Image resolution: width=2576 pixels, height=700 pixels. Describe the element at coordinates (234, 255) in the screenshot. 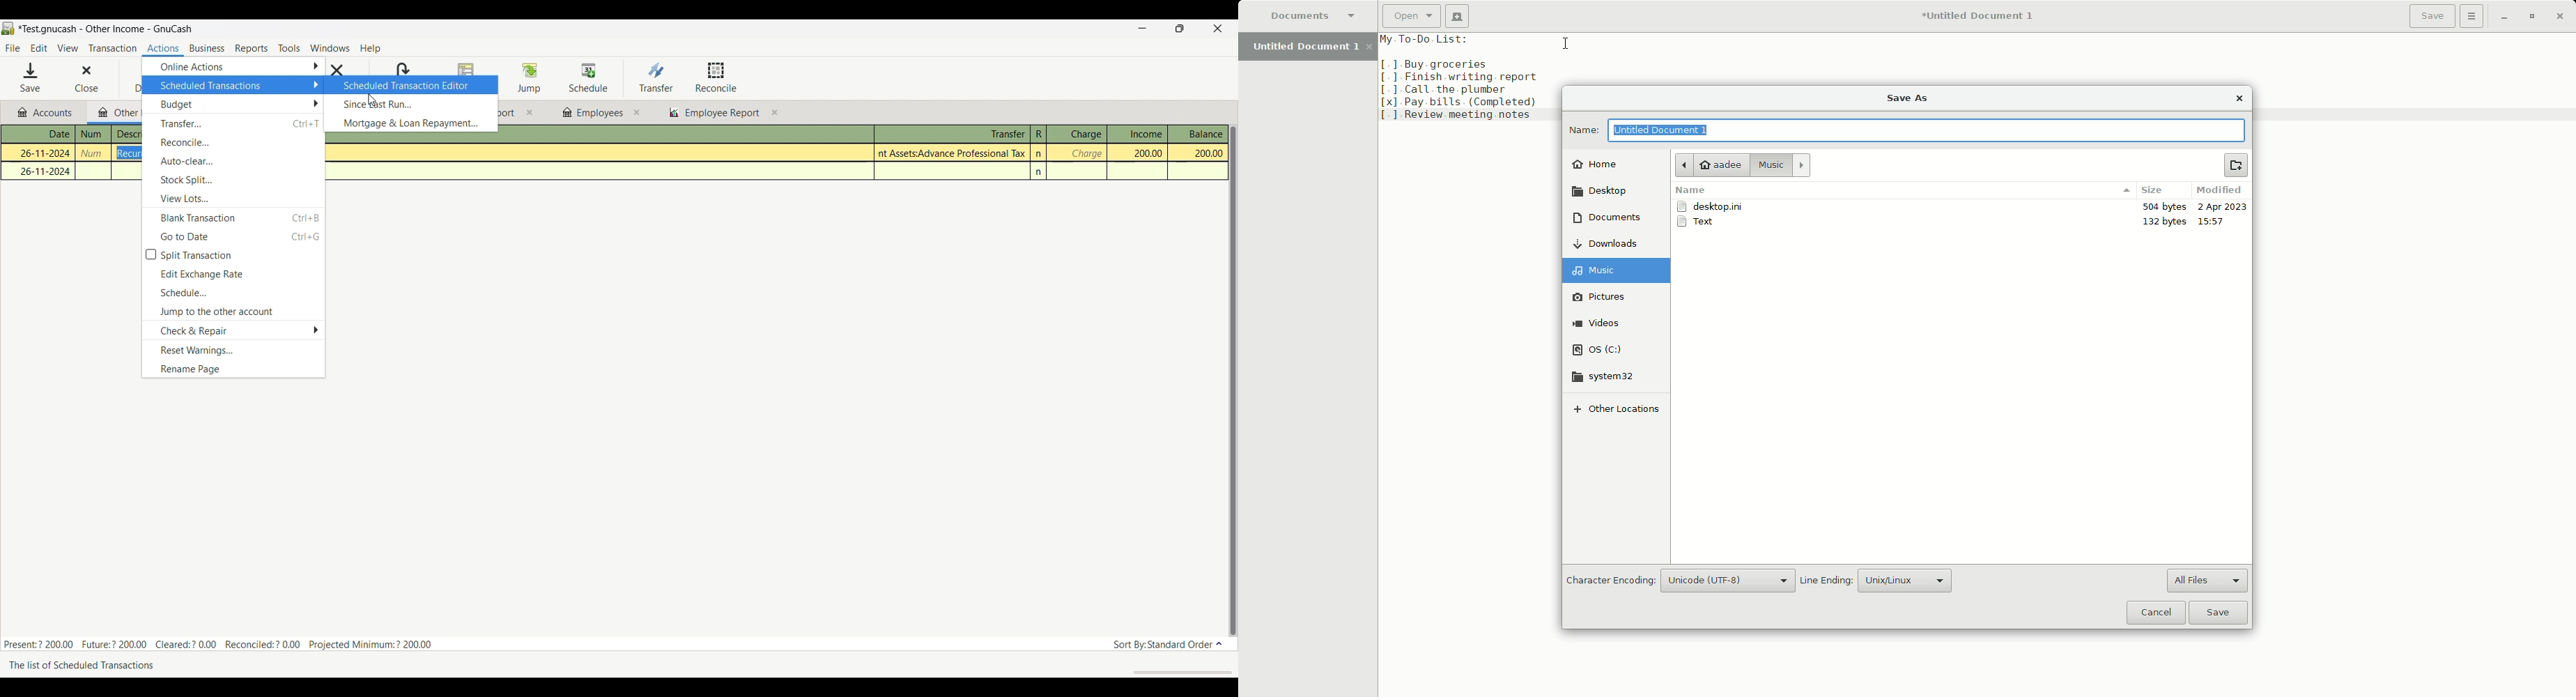

I see `Toggle for split transaction` at that location.